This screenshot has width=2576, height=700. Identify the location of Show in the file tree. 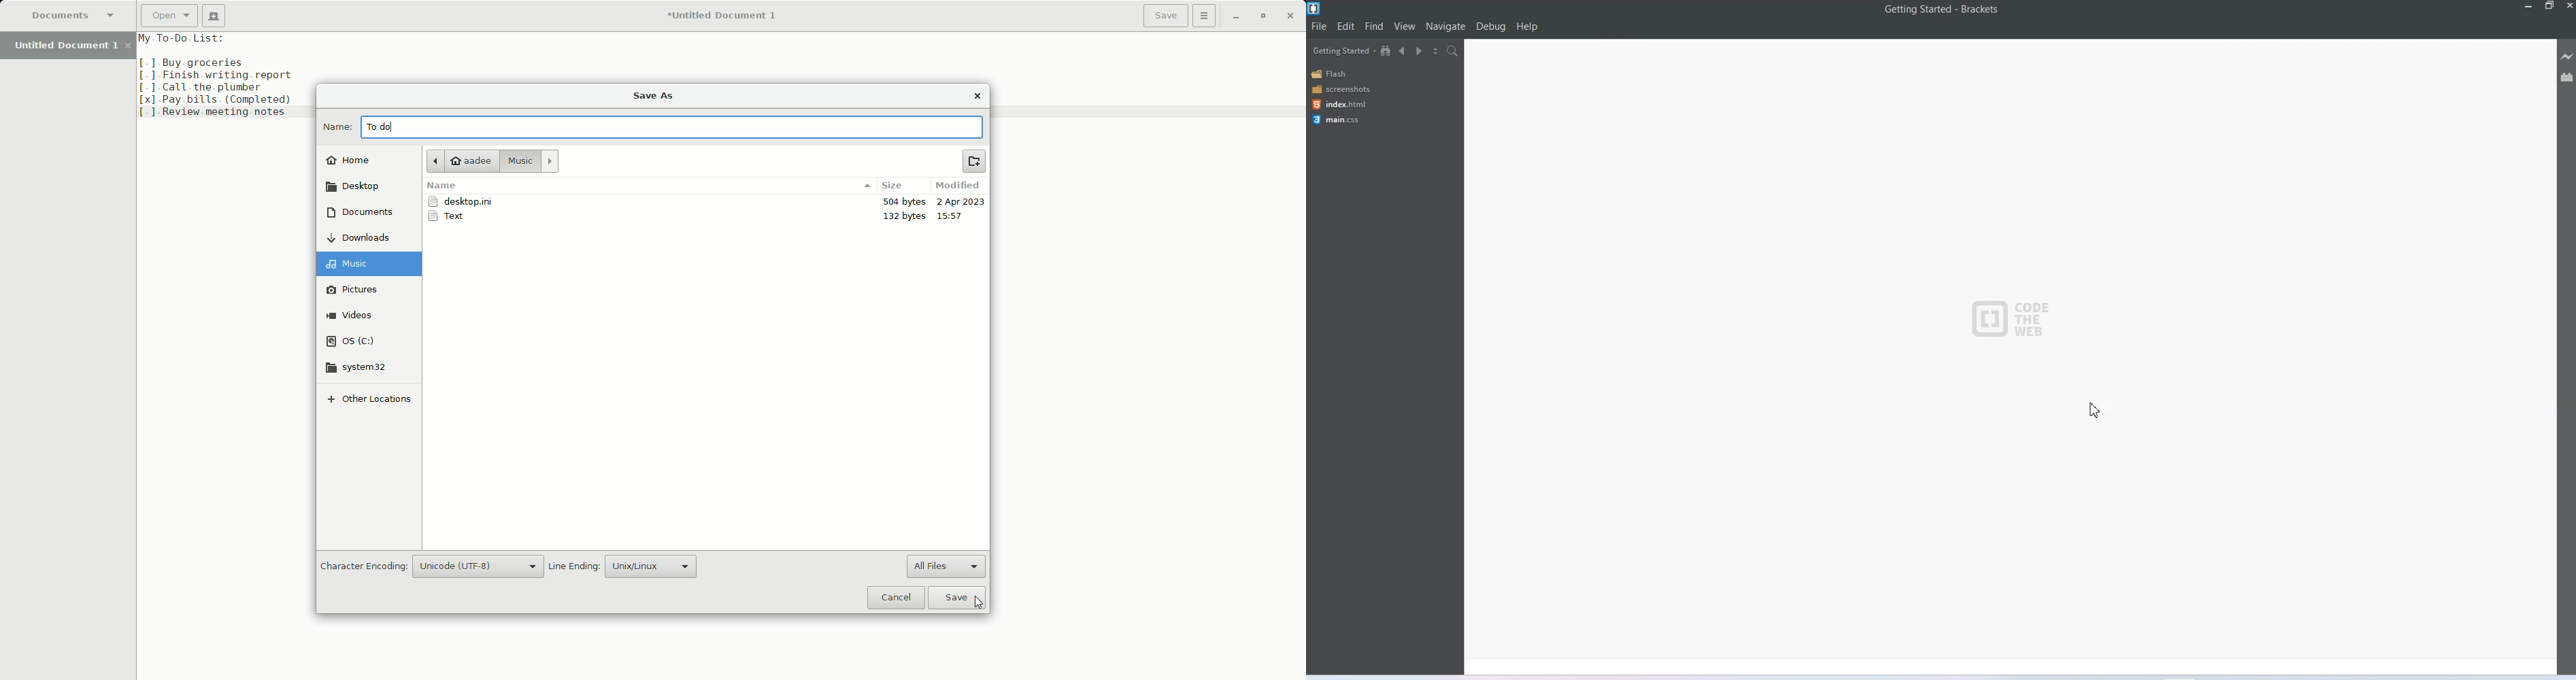
(1386, 50).